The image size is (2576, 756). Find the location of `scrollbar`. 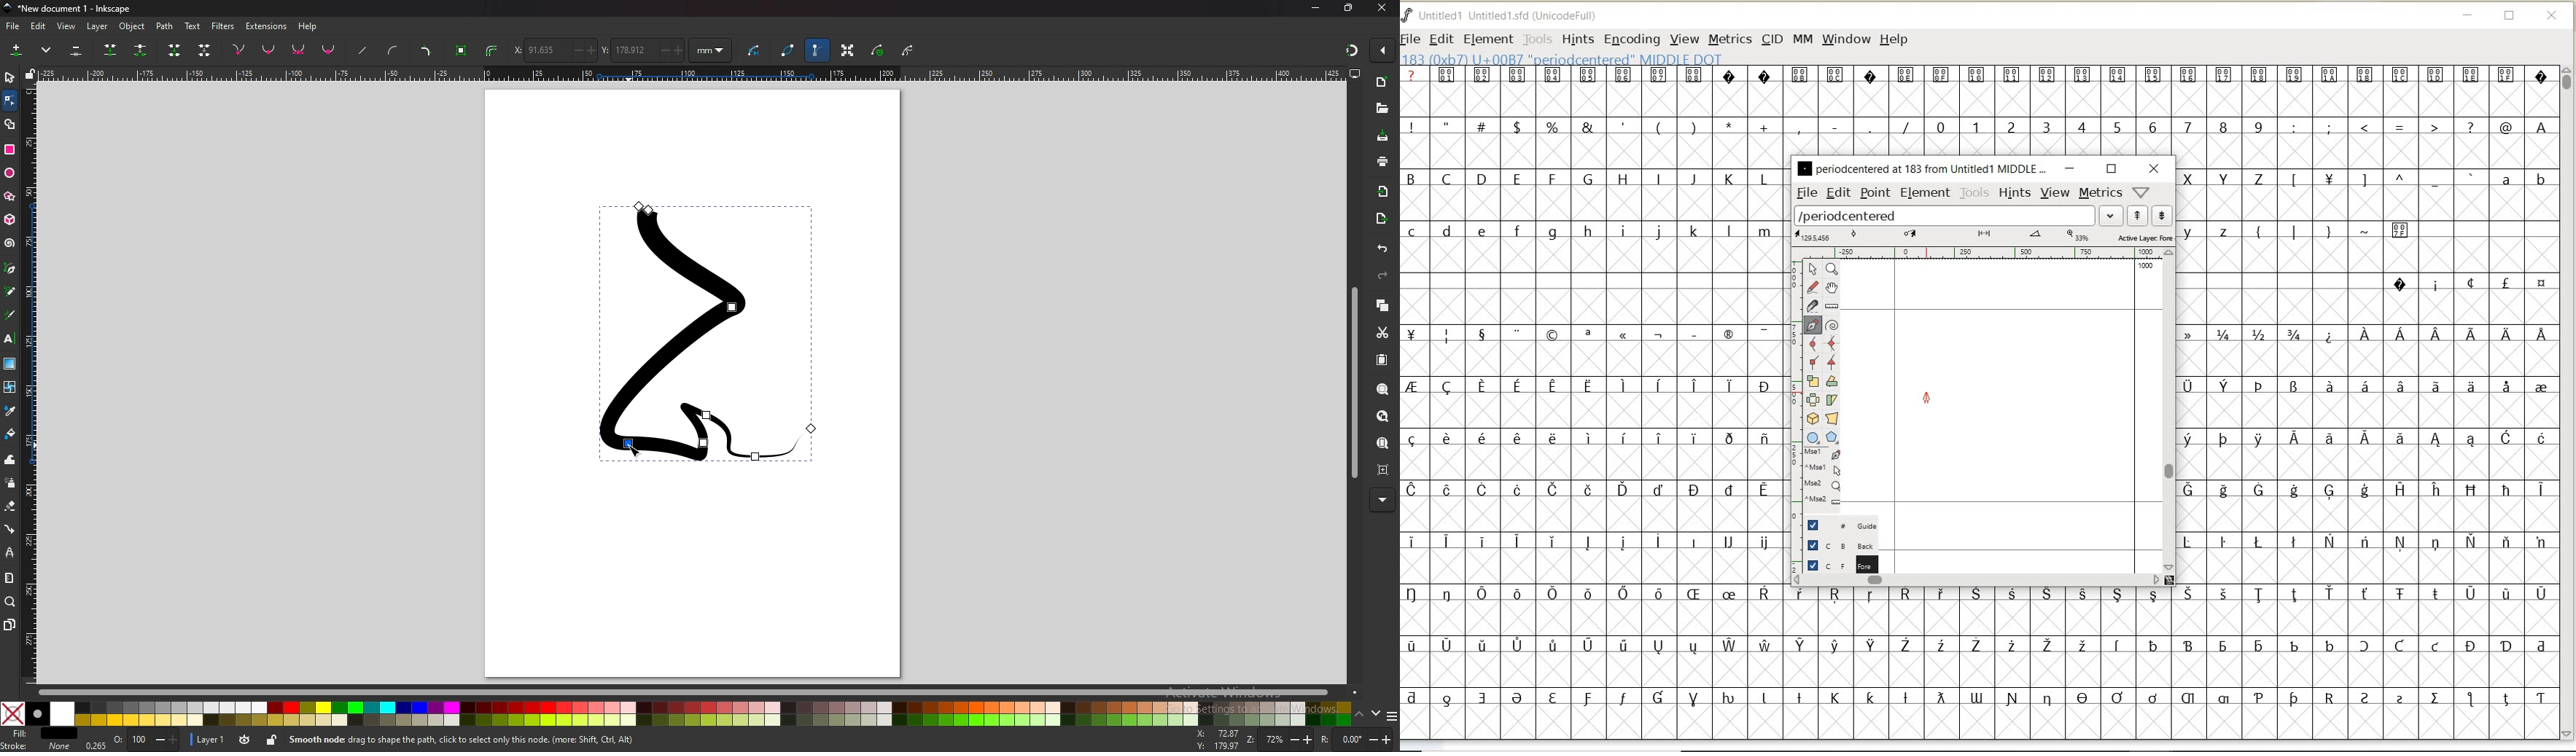

scrollbar is located at coordinates (1977, 580).